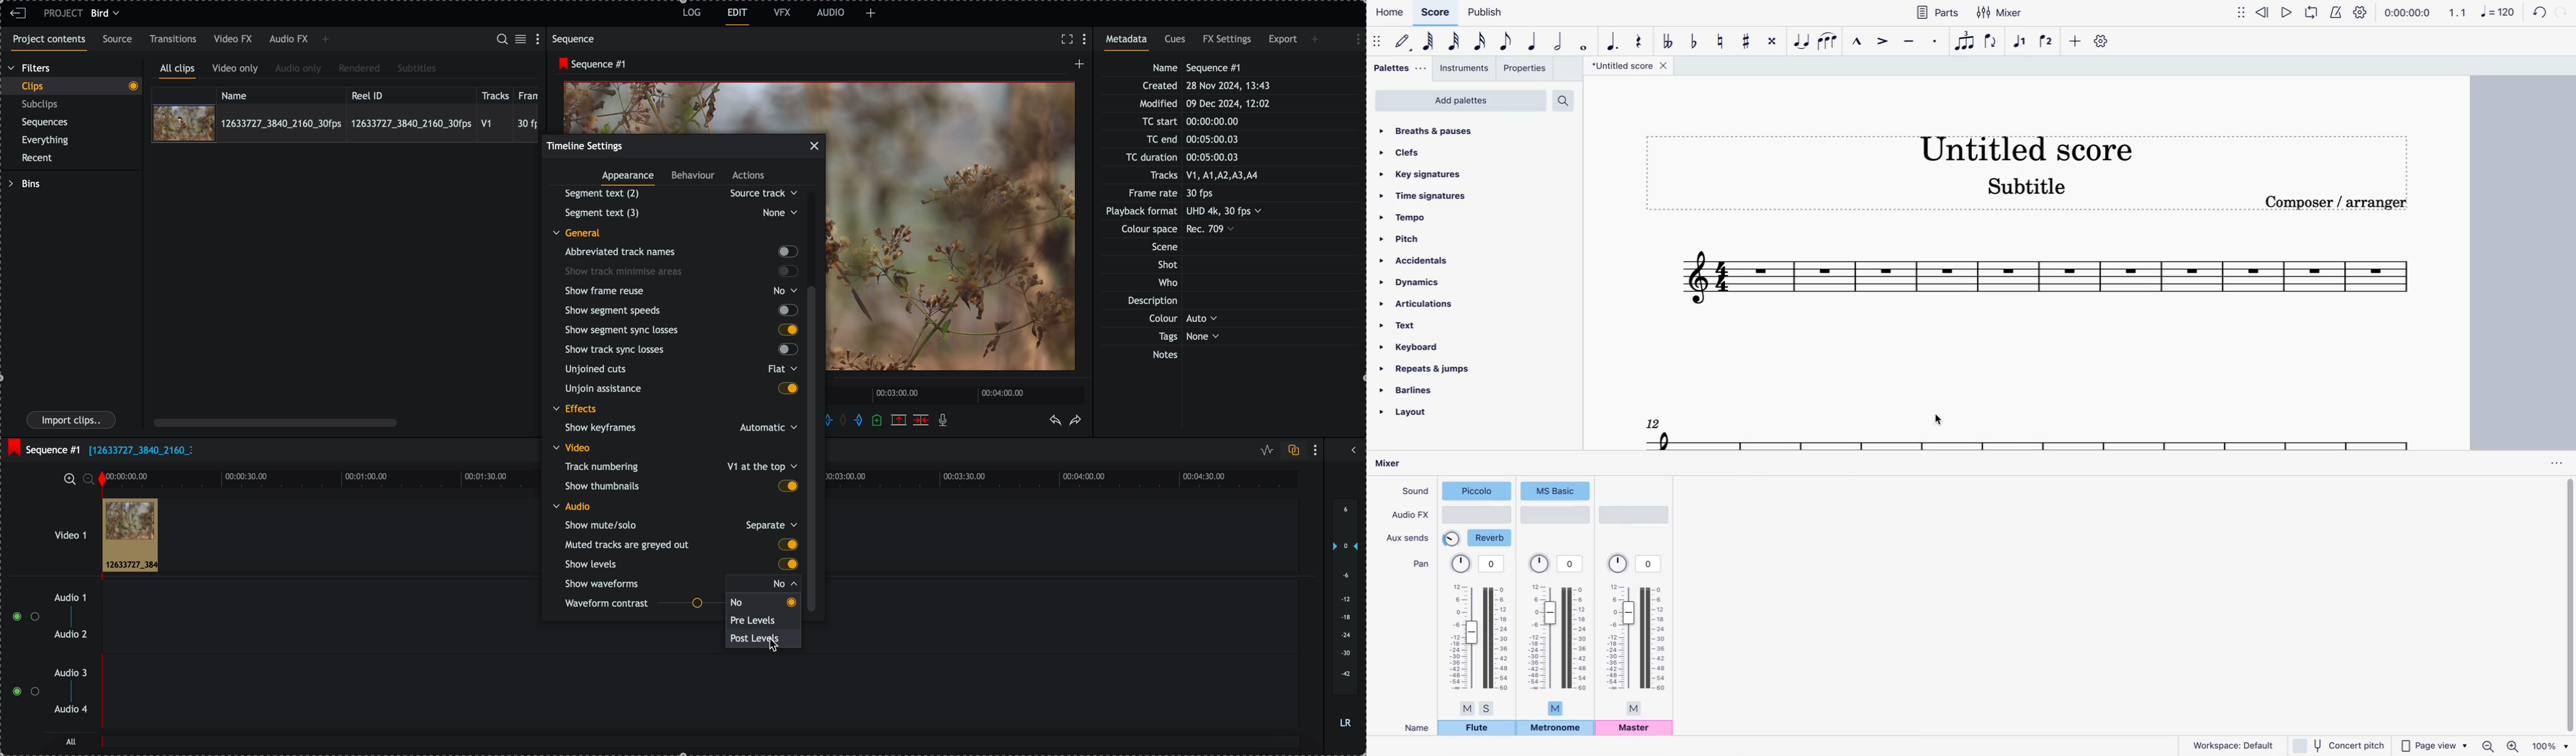 The width and height of the screenshot is (2576, 756). Describe the element at coordinates (846, 421) in the screenshot. I see `clear marks` at that location.